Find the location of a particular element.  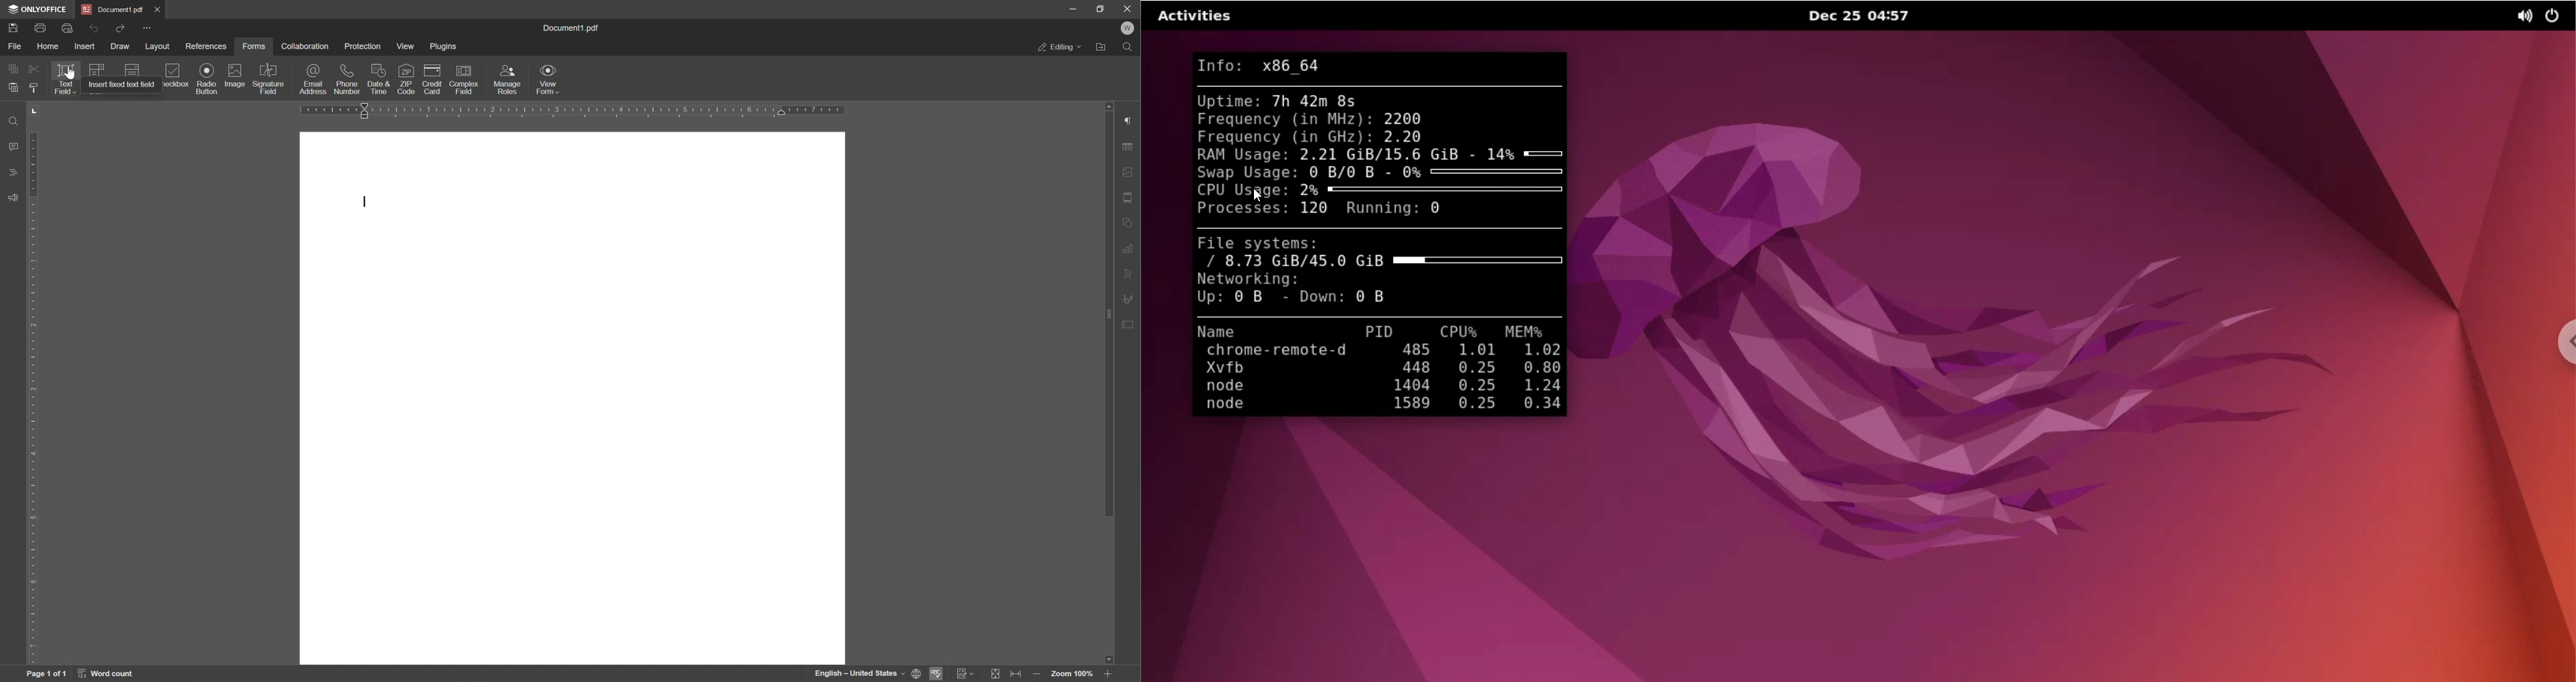

fit to page is located at coordinates (997, 673).